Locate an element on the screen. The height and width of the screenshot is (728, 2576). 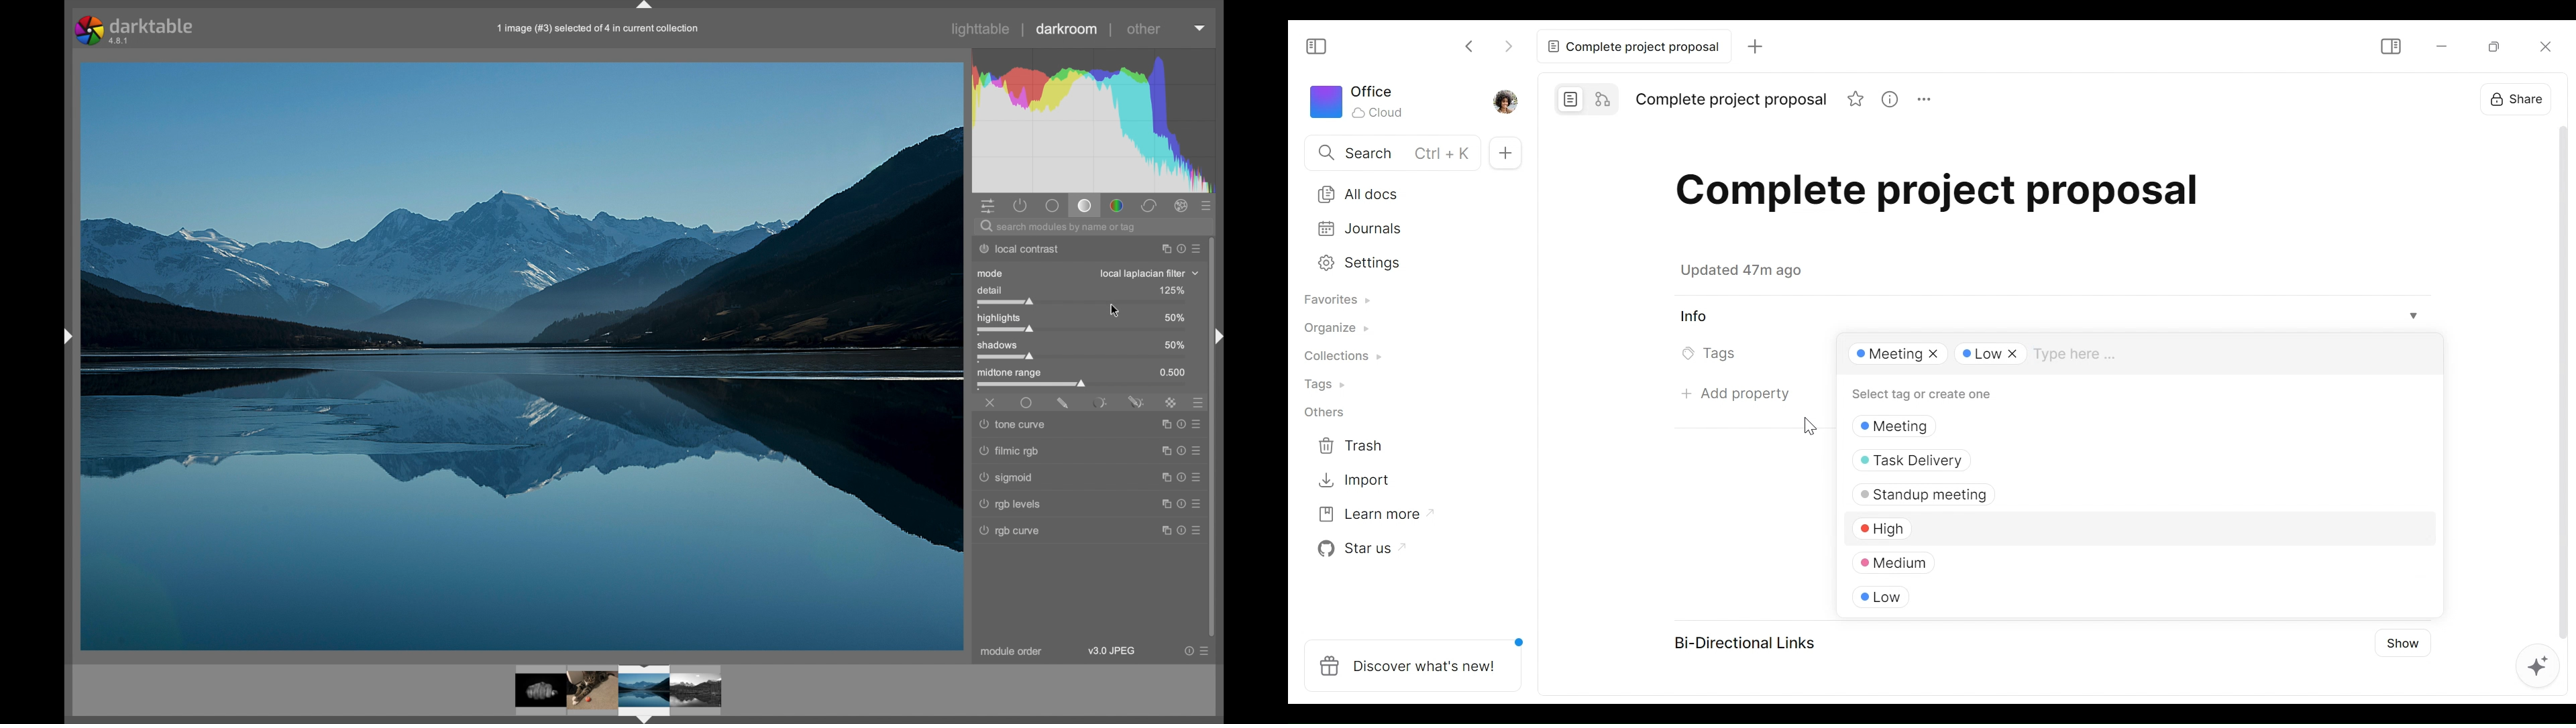
more options is located at coordinates (1198, 651).